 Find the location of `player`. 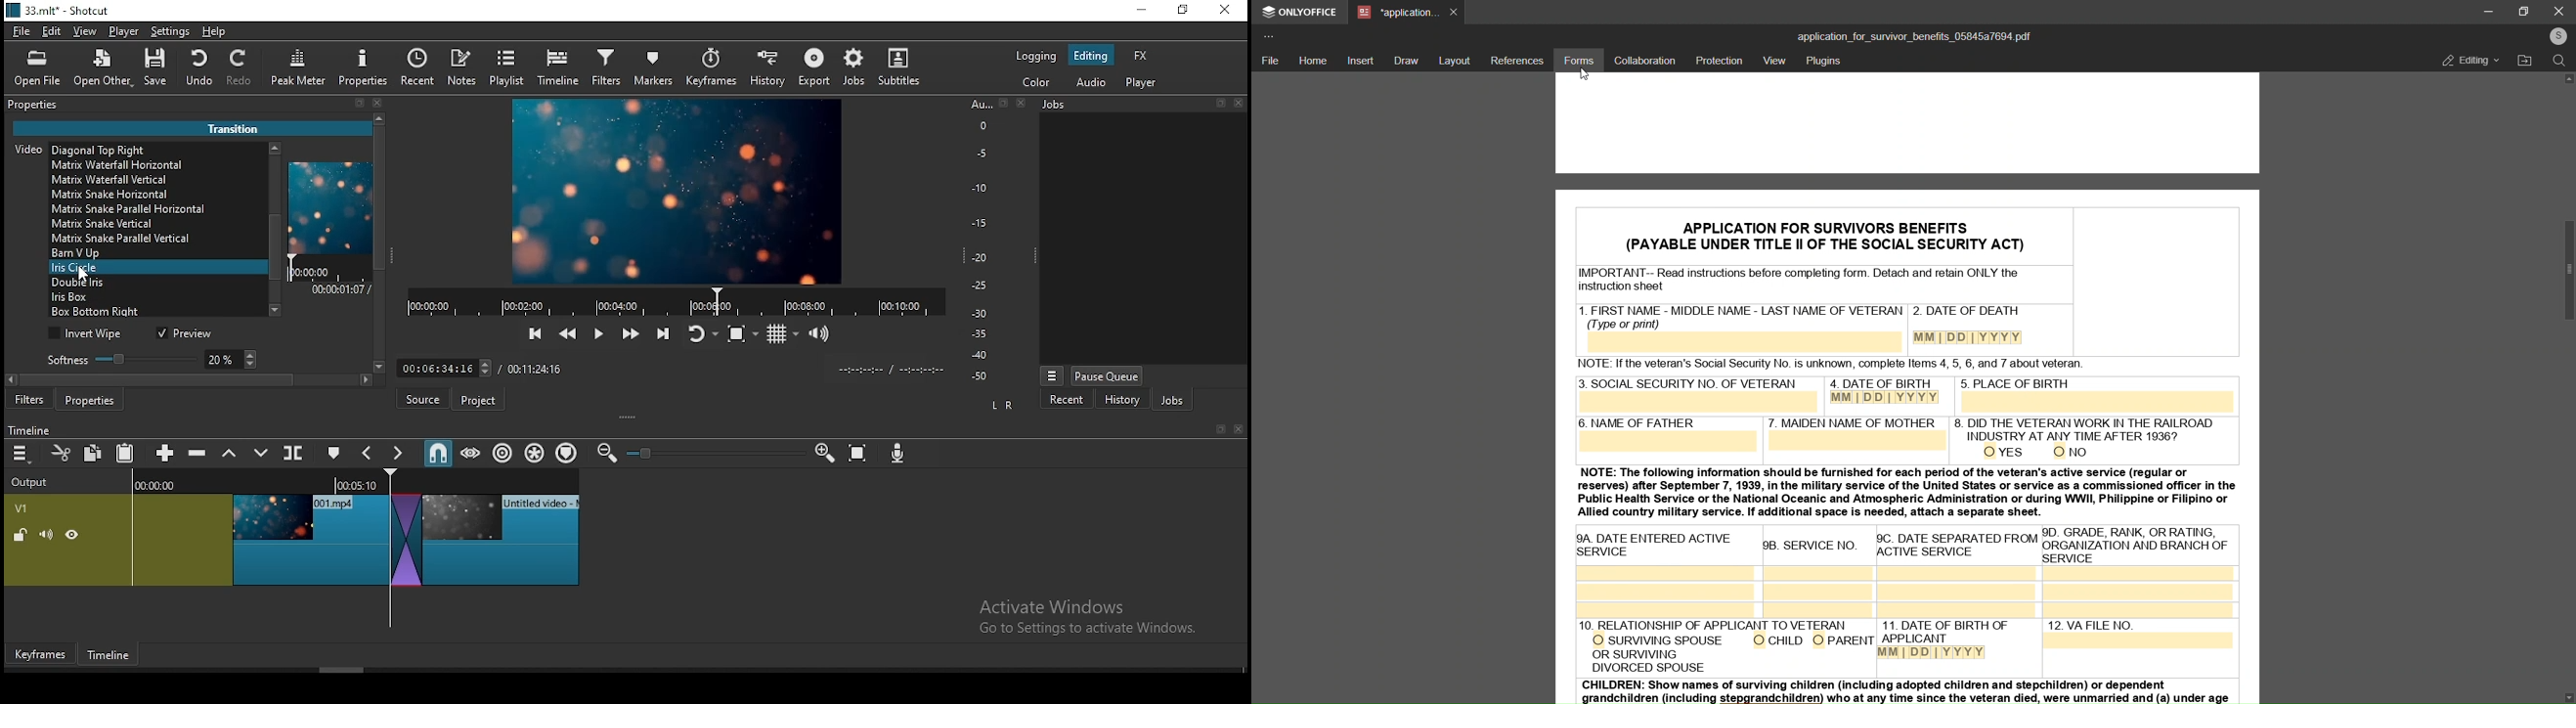

player is located at coordinates (124, 32).